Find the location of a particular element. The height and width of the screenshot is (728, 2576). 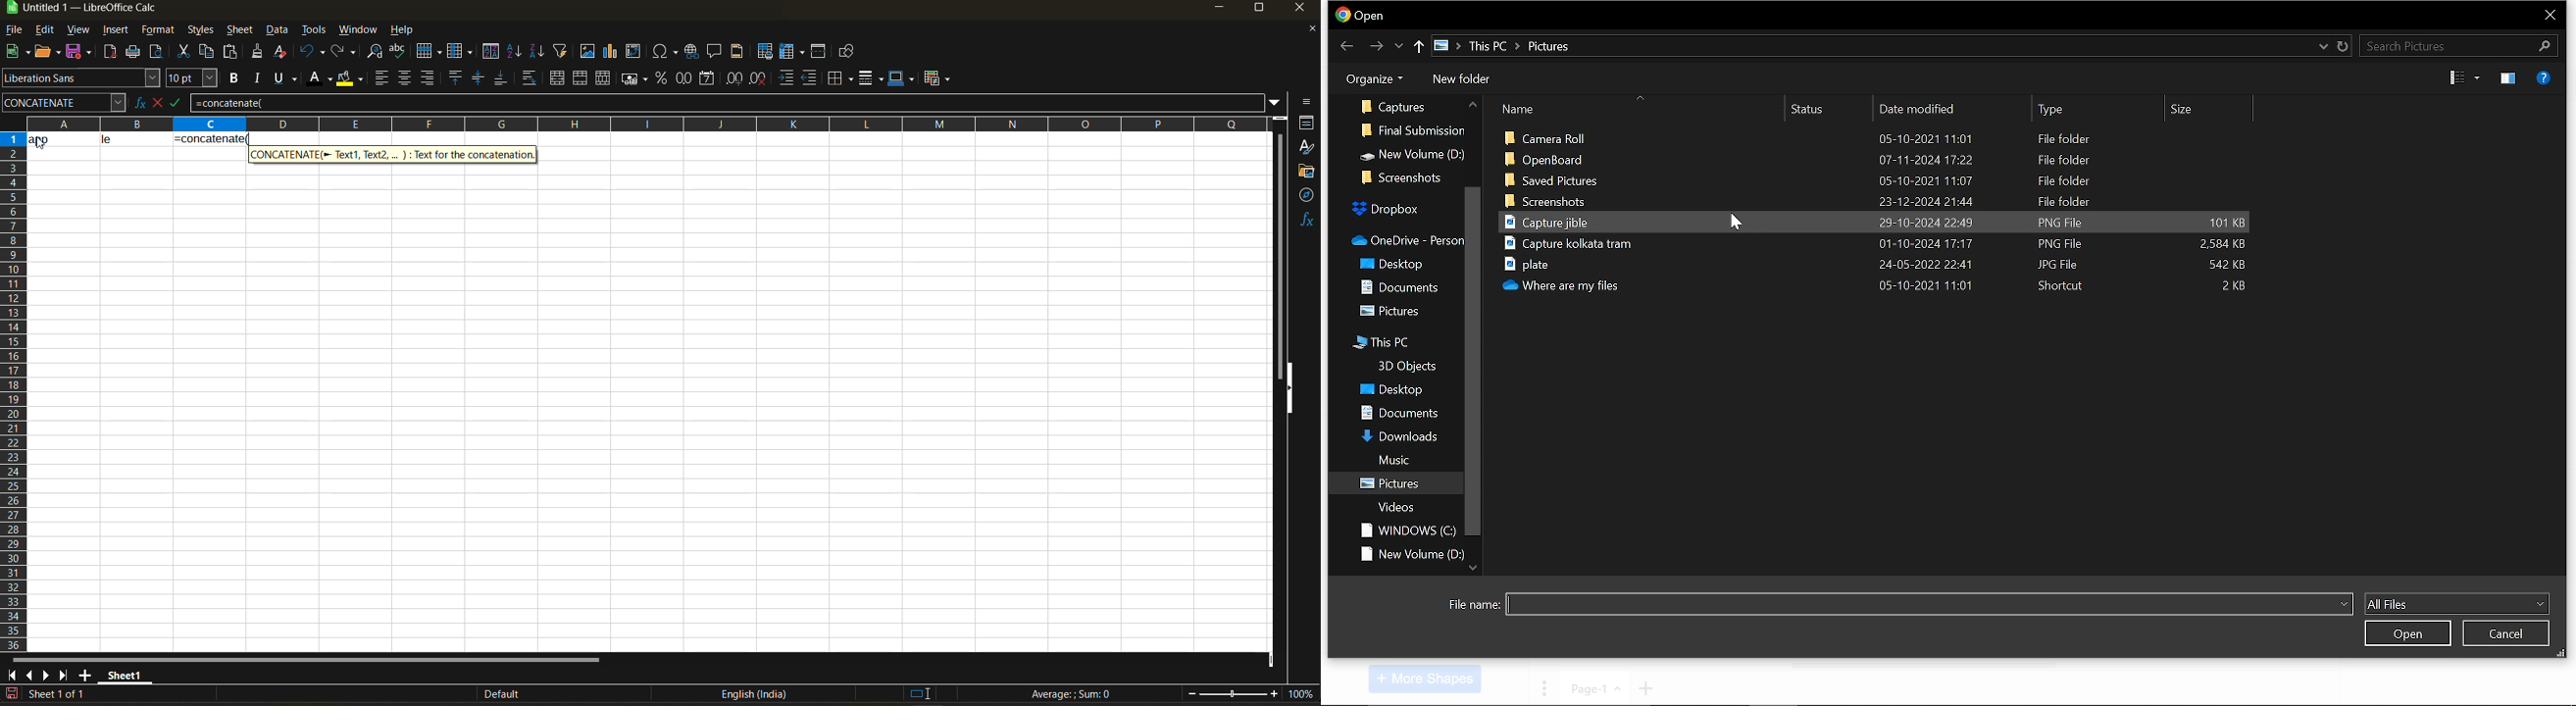

folders is located at coordinates (1397, 414).